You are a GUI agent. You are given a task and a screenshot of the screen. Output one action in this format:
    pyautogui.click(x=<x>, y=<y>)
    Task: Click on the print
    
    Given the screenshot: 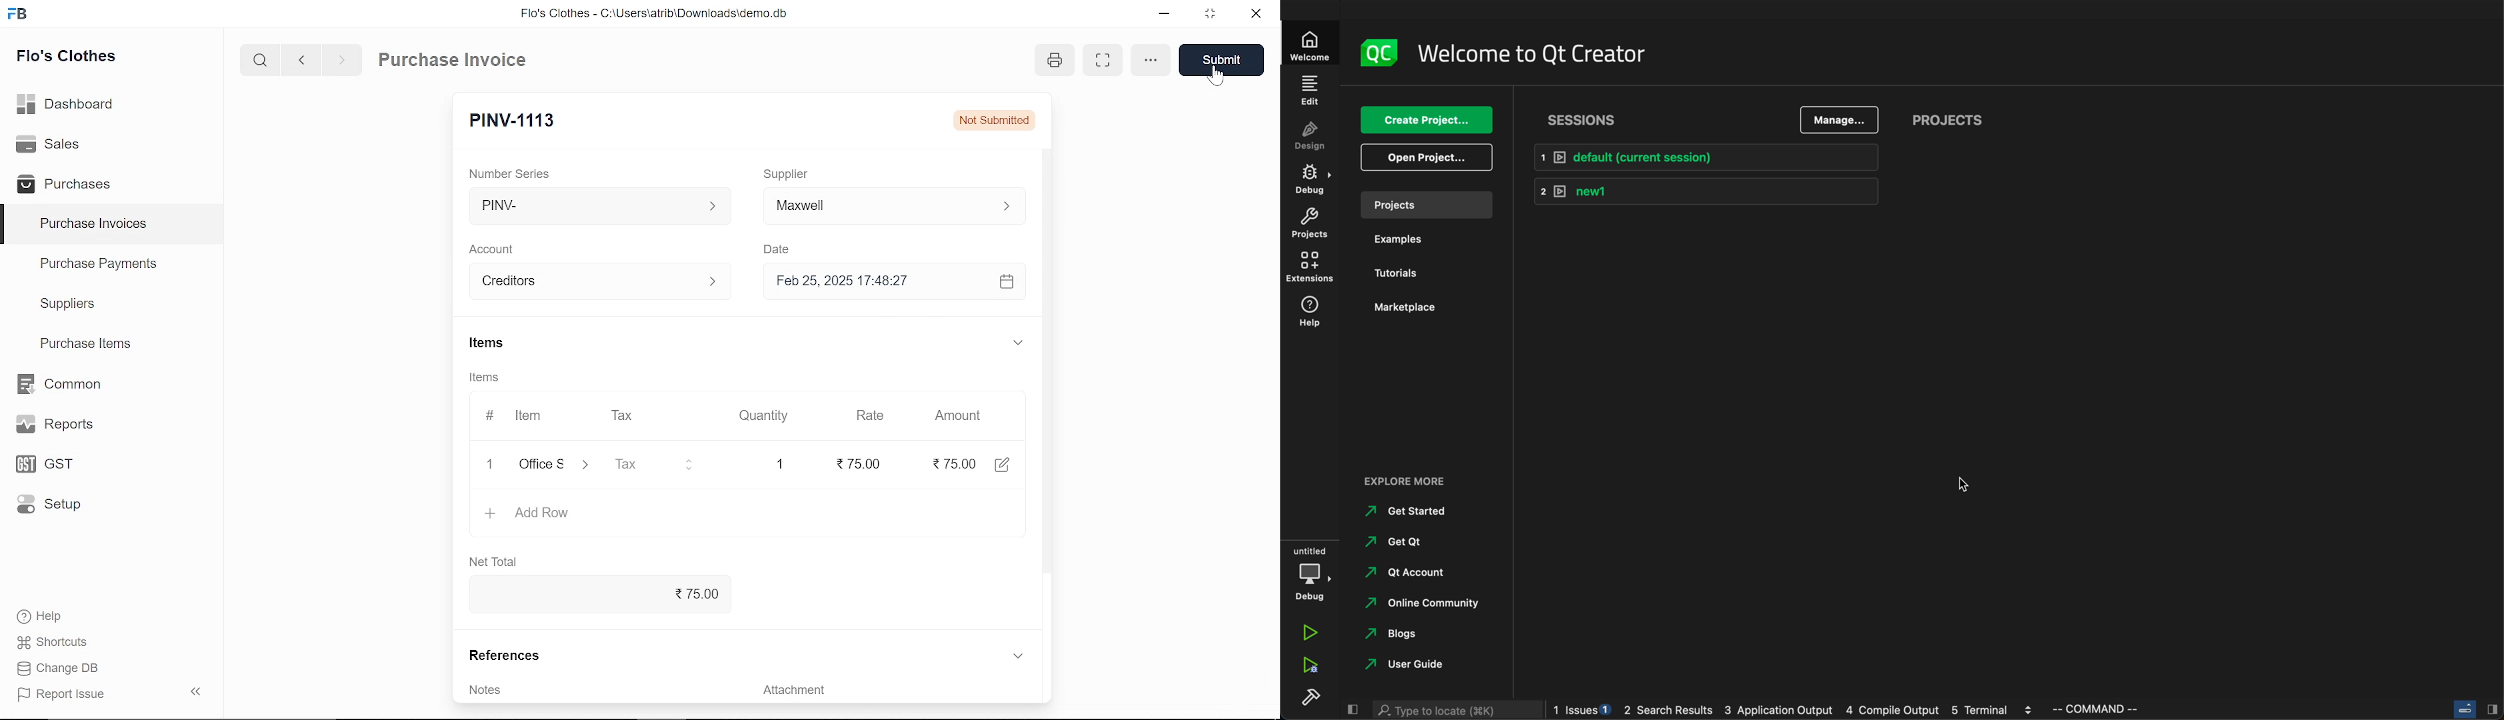 What is the action you would take?
    pyautogui.click(x=1053, y=61)
    